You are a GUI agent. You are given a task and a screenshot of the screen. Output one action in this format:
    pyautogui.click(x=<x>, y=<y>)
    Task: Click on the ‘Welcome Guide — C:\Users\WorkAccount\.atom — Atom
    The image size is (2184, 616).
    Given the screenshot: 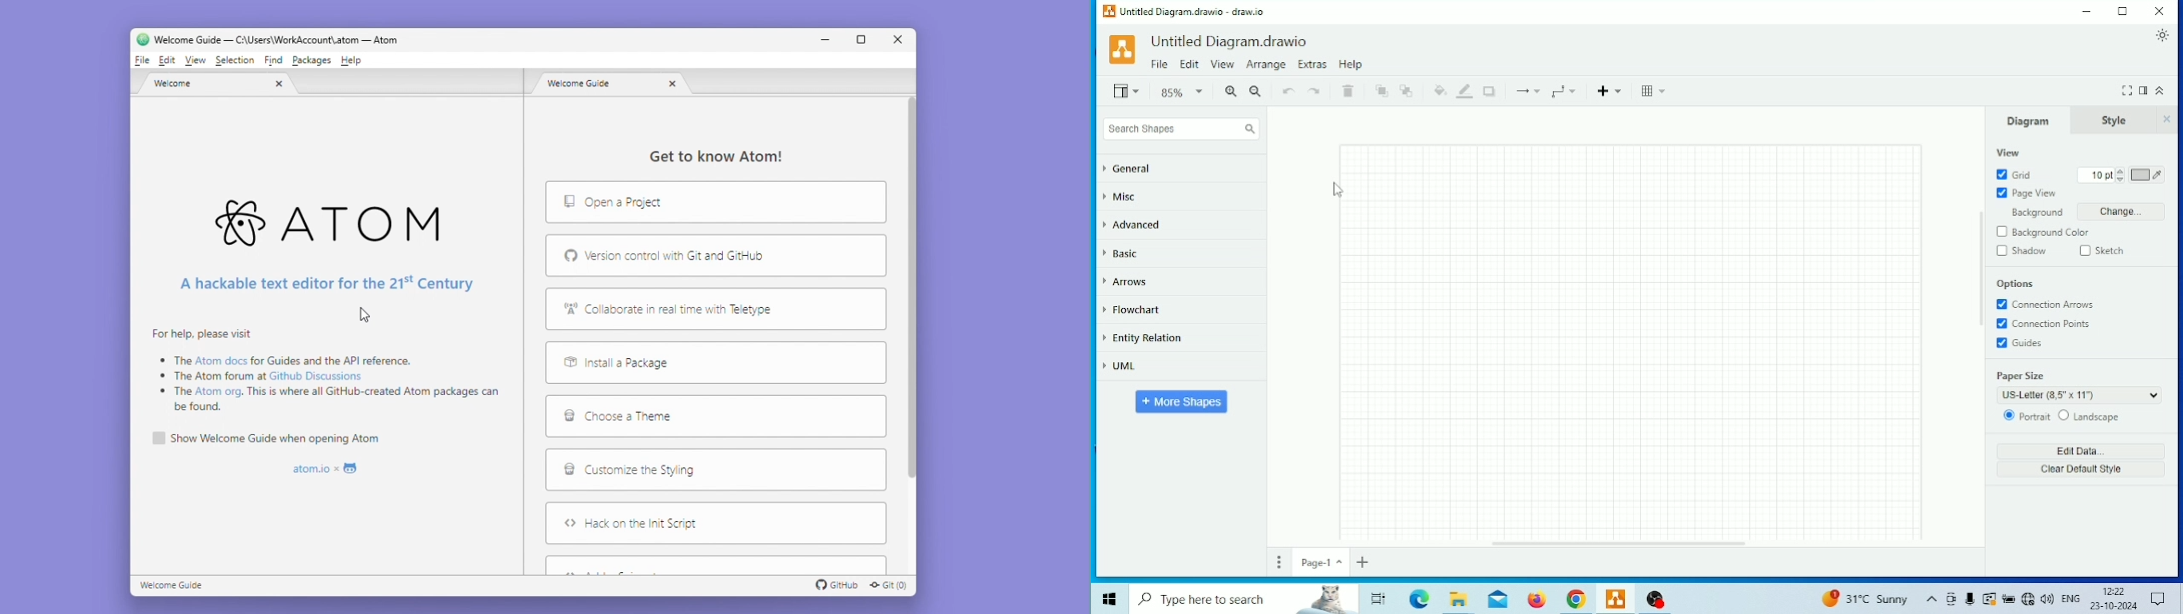 What is the action you would take?
    pyautogui.click(x=270, y=38)
    